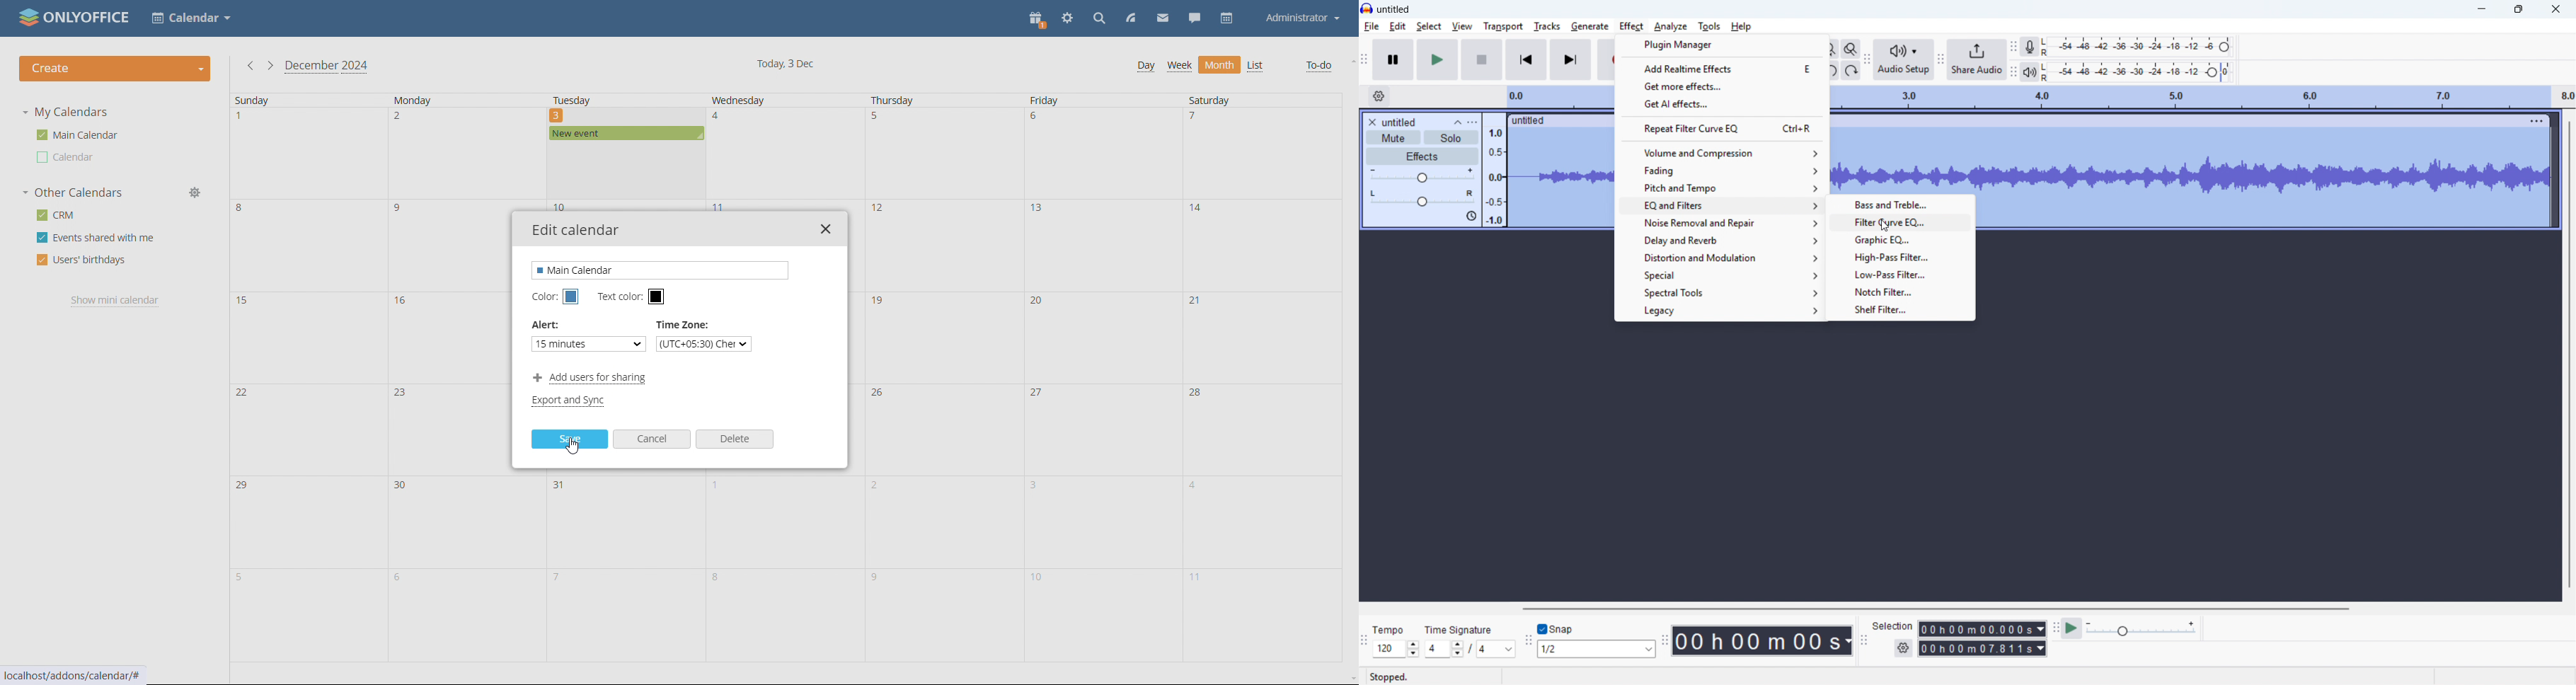 This screenshot has width=2576, height=700. I want to click on Selection toolbar , so click(1864, 643).